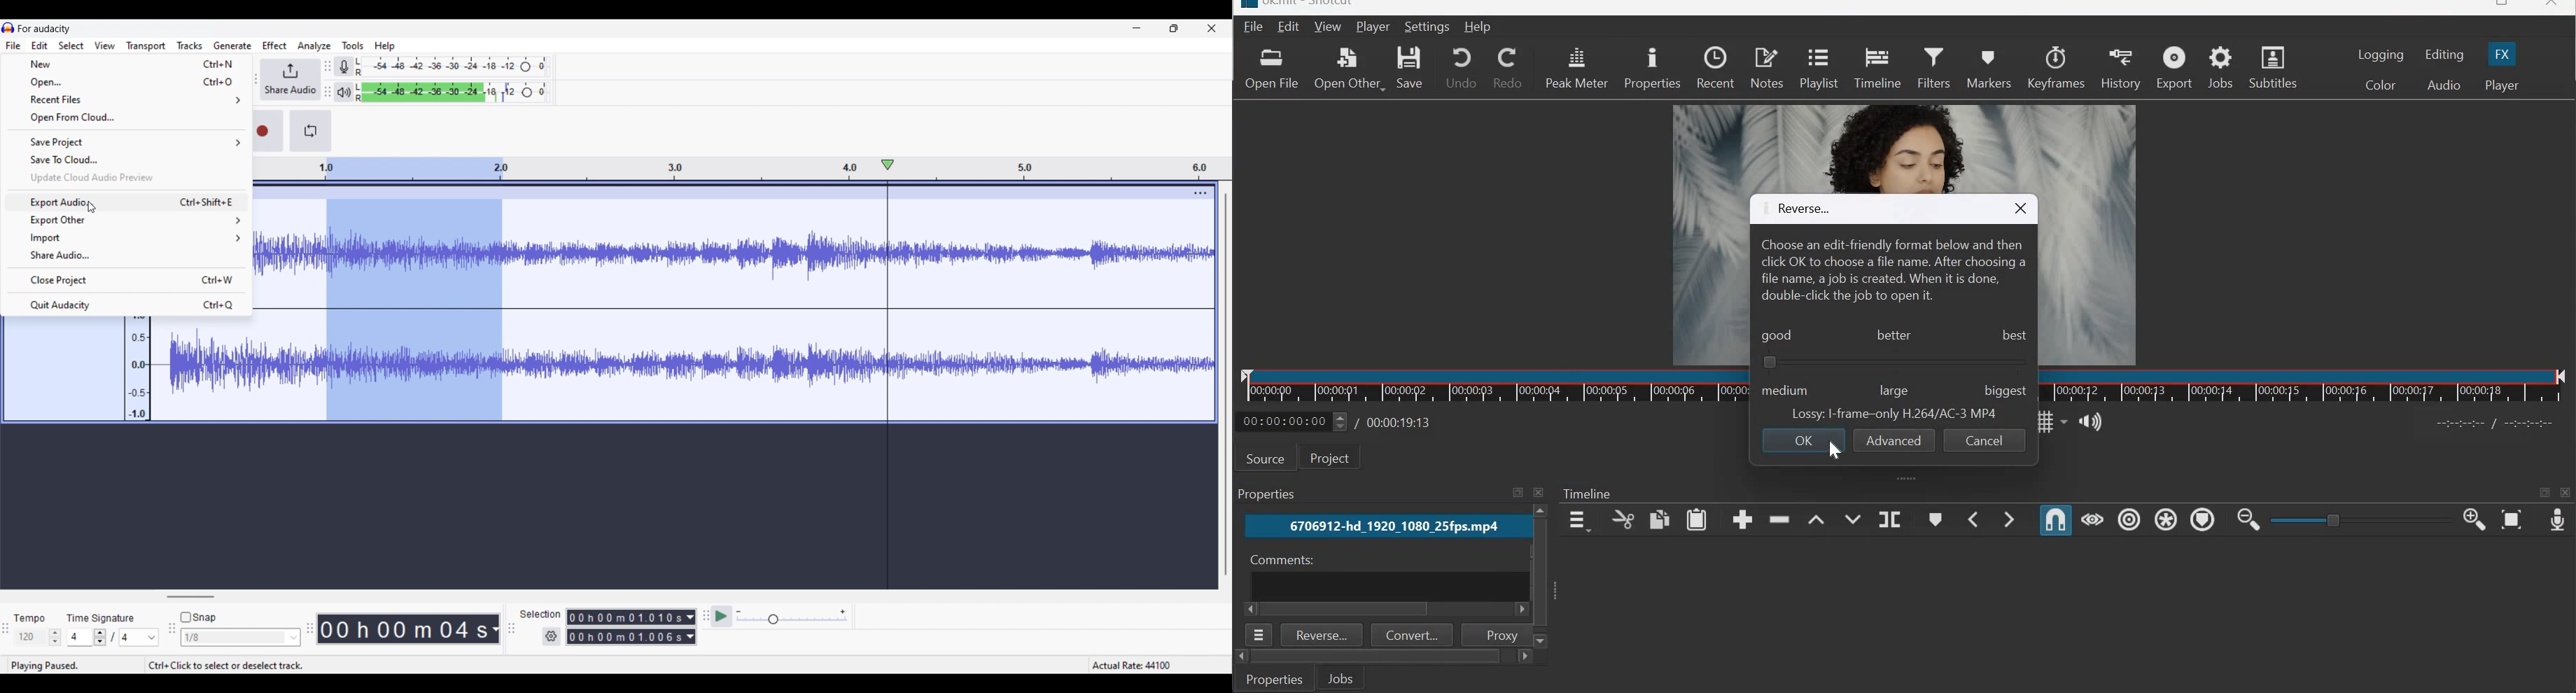  I want to click on lift, so click(1816, 517).